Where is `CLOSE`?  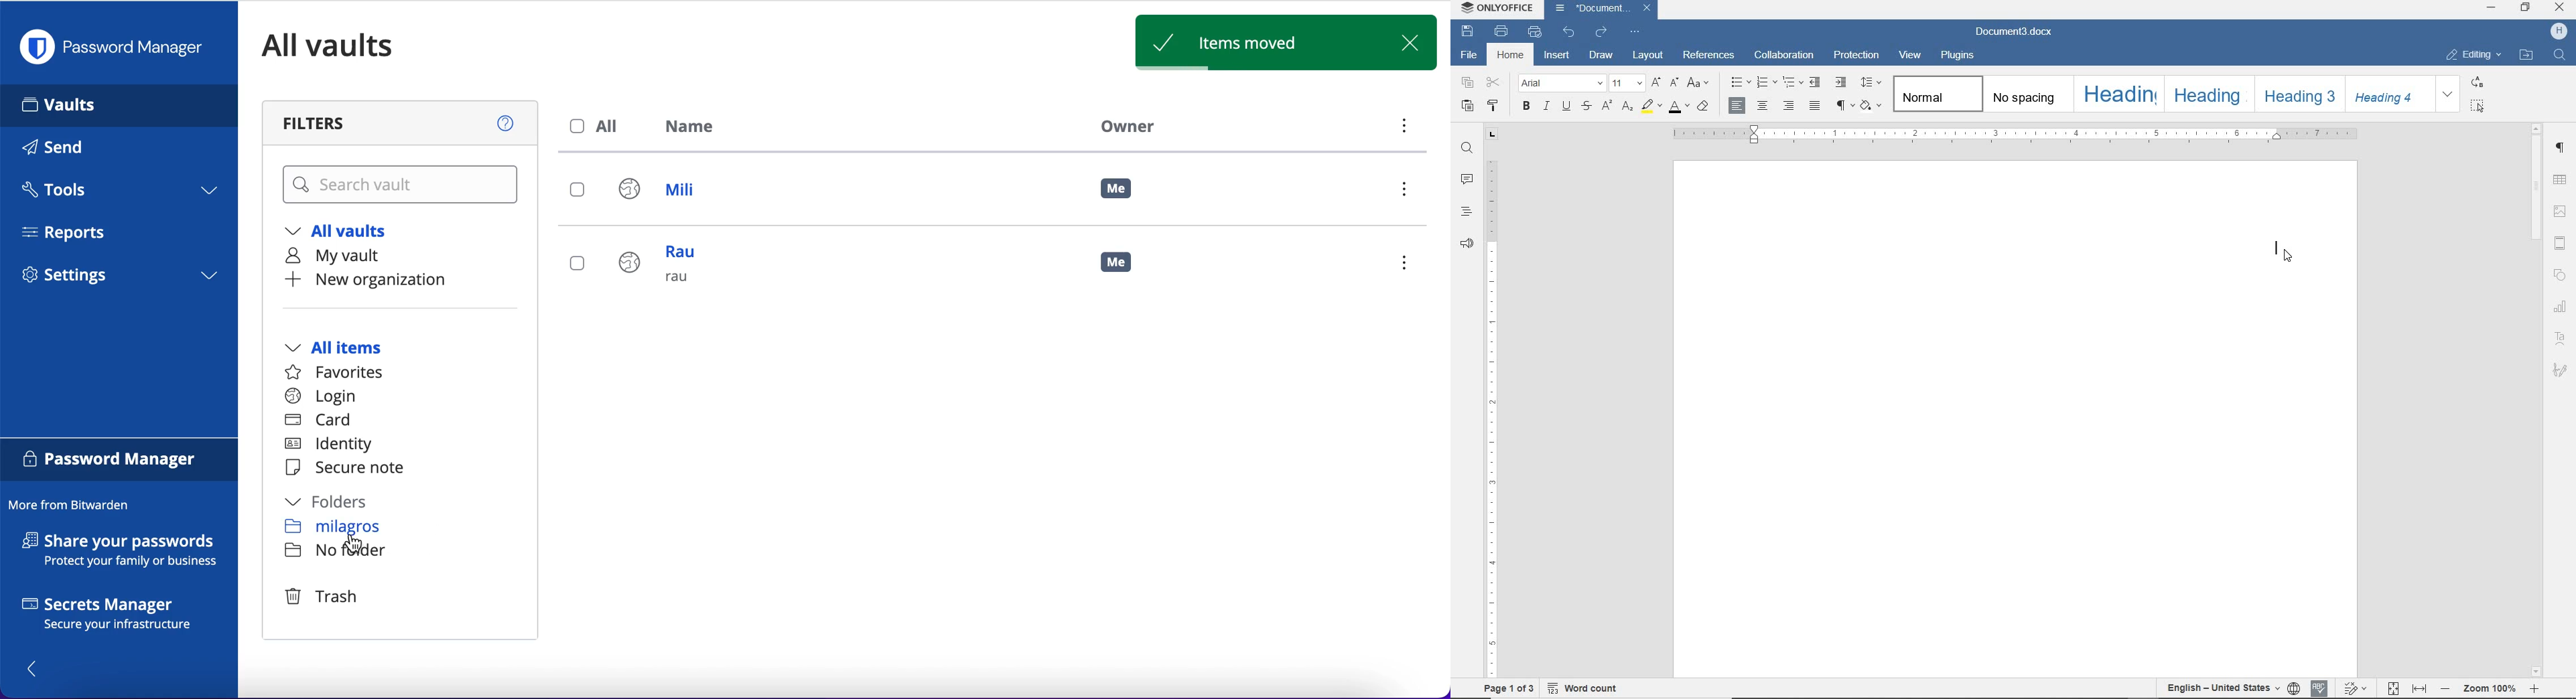 CLOSE is located at coordinates (2560, 9).